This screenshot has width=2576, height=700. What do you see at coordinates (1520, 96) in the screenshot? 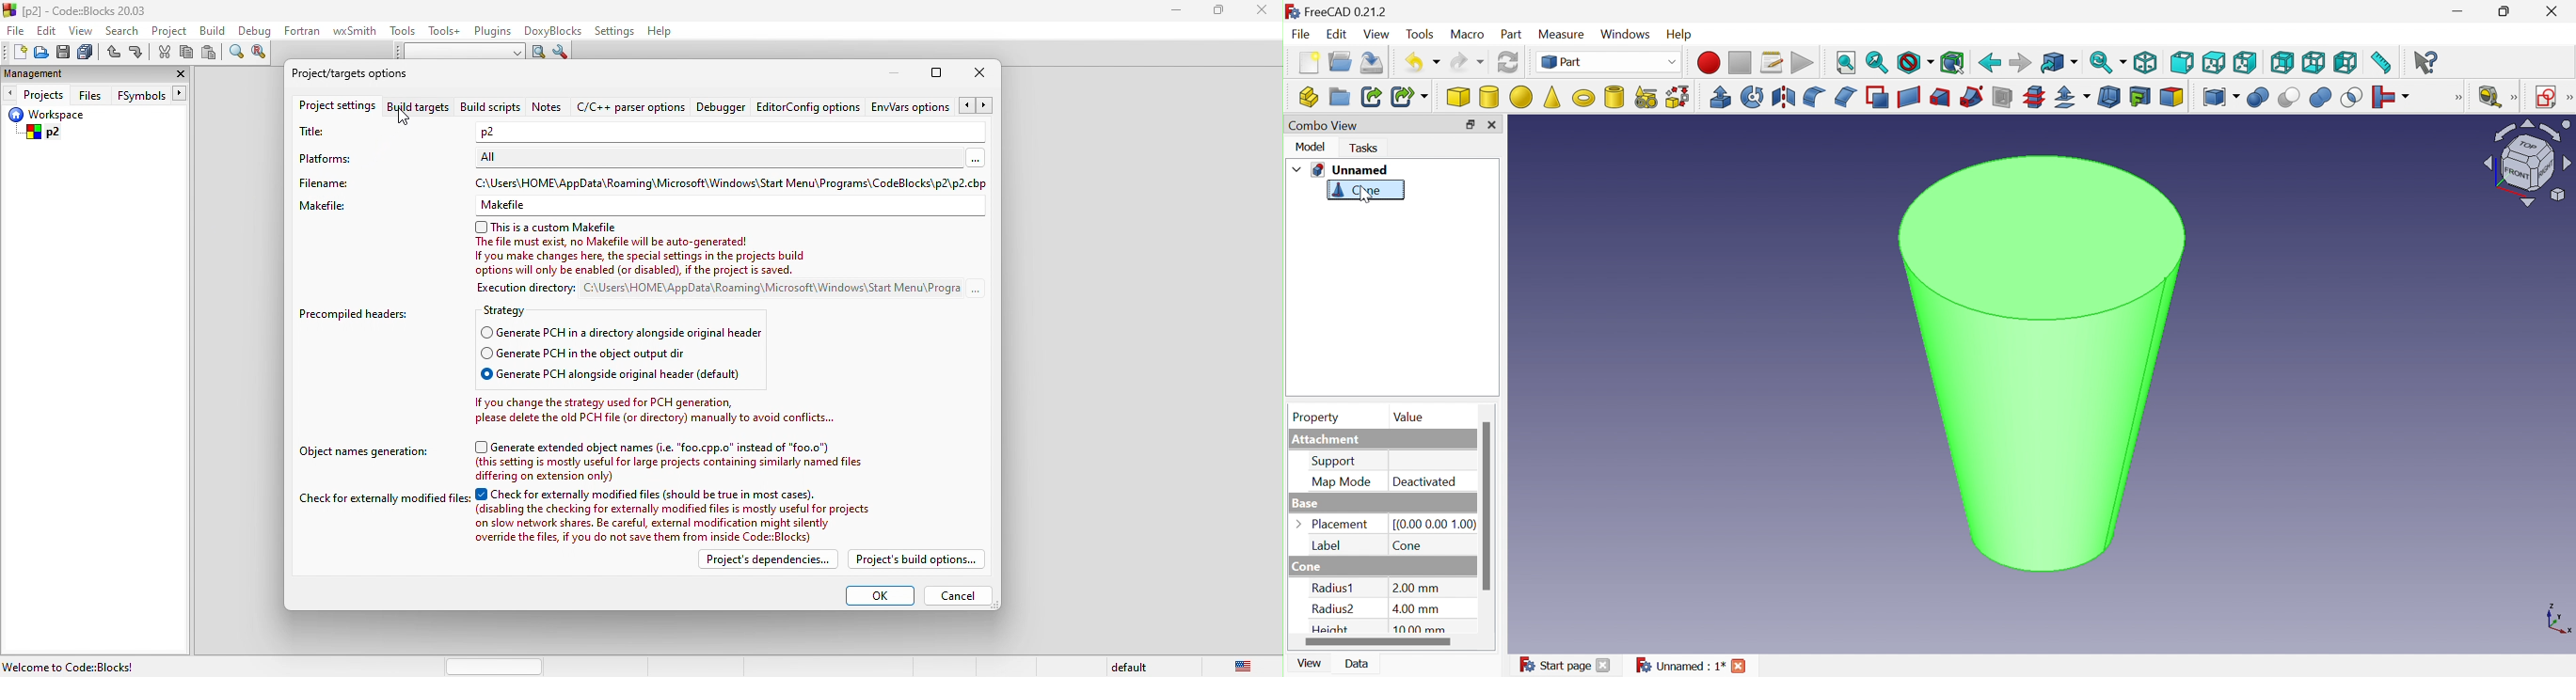
I see `Sphere` at bounding box center [1520, 96].